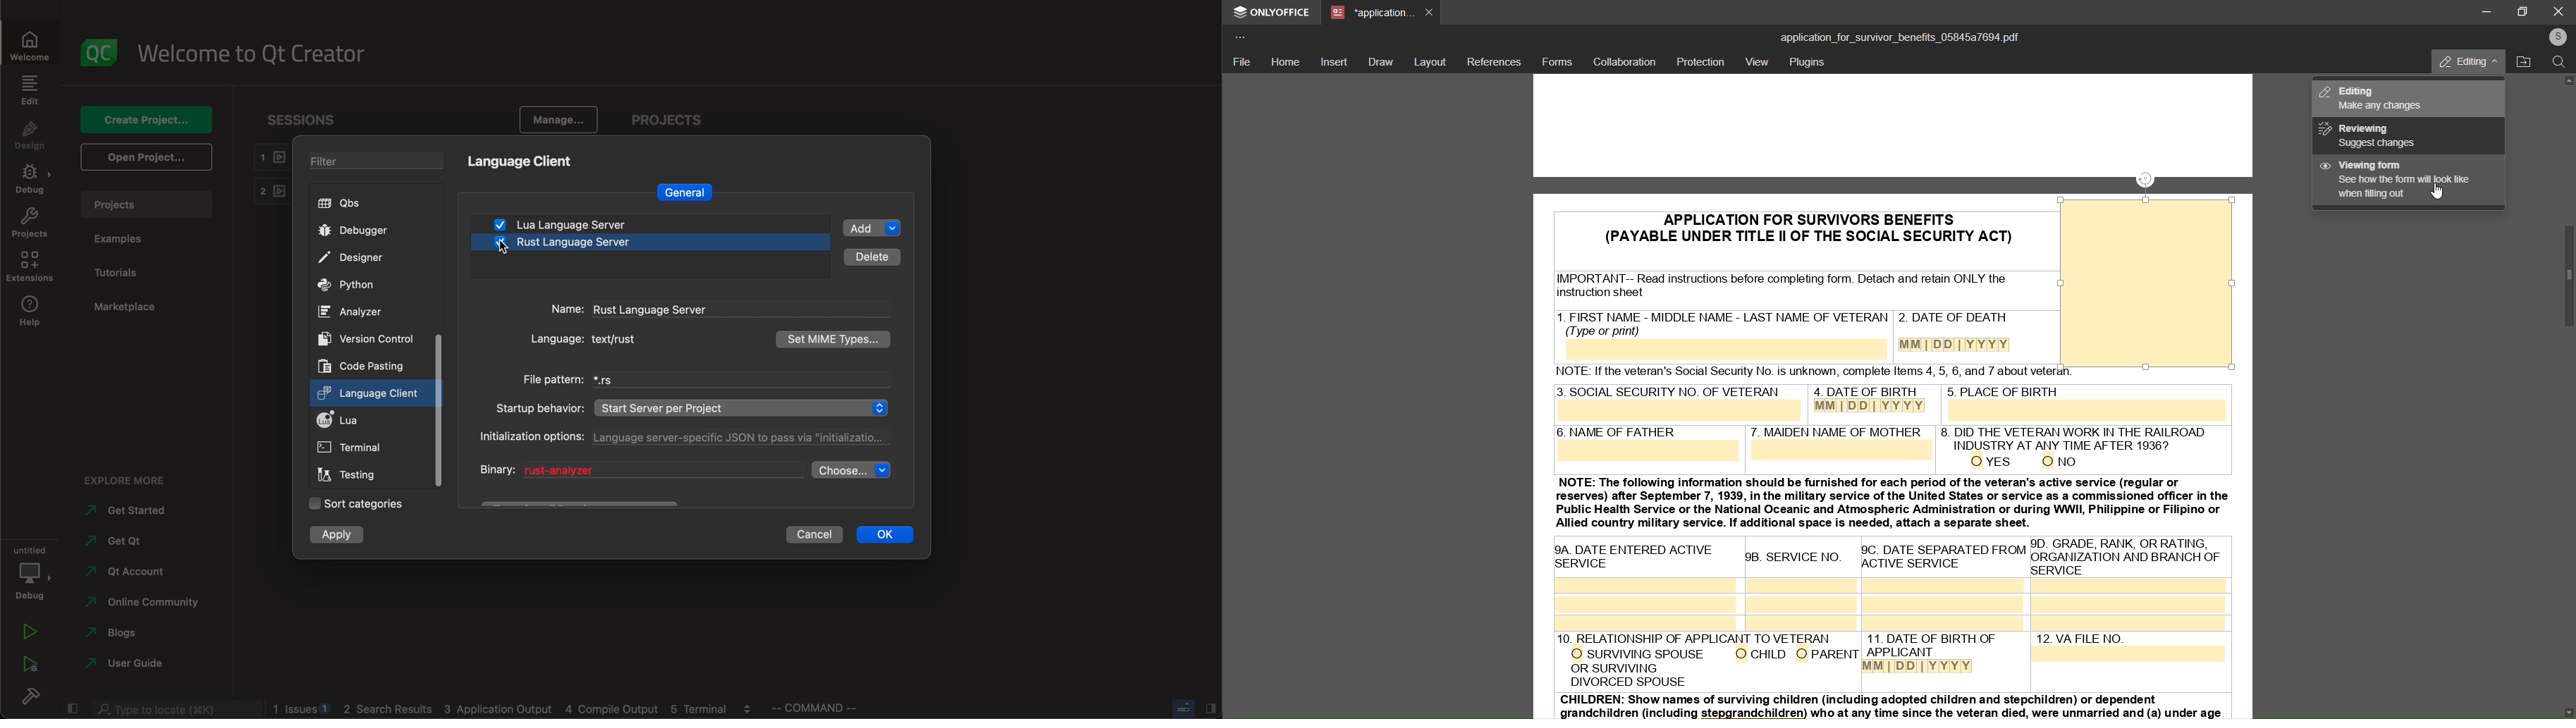 Image resolution: width=2576 pixels, height=728 pixels. I want to click on search, so click(2558, 64).